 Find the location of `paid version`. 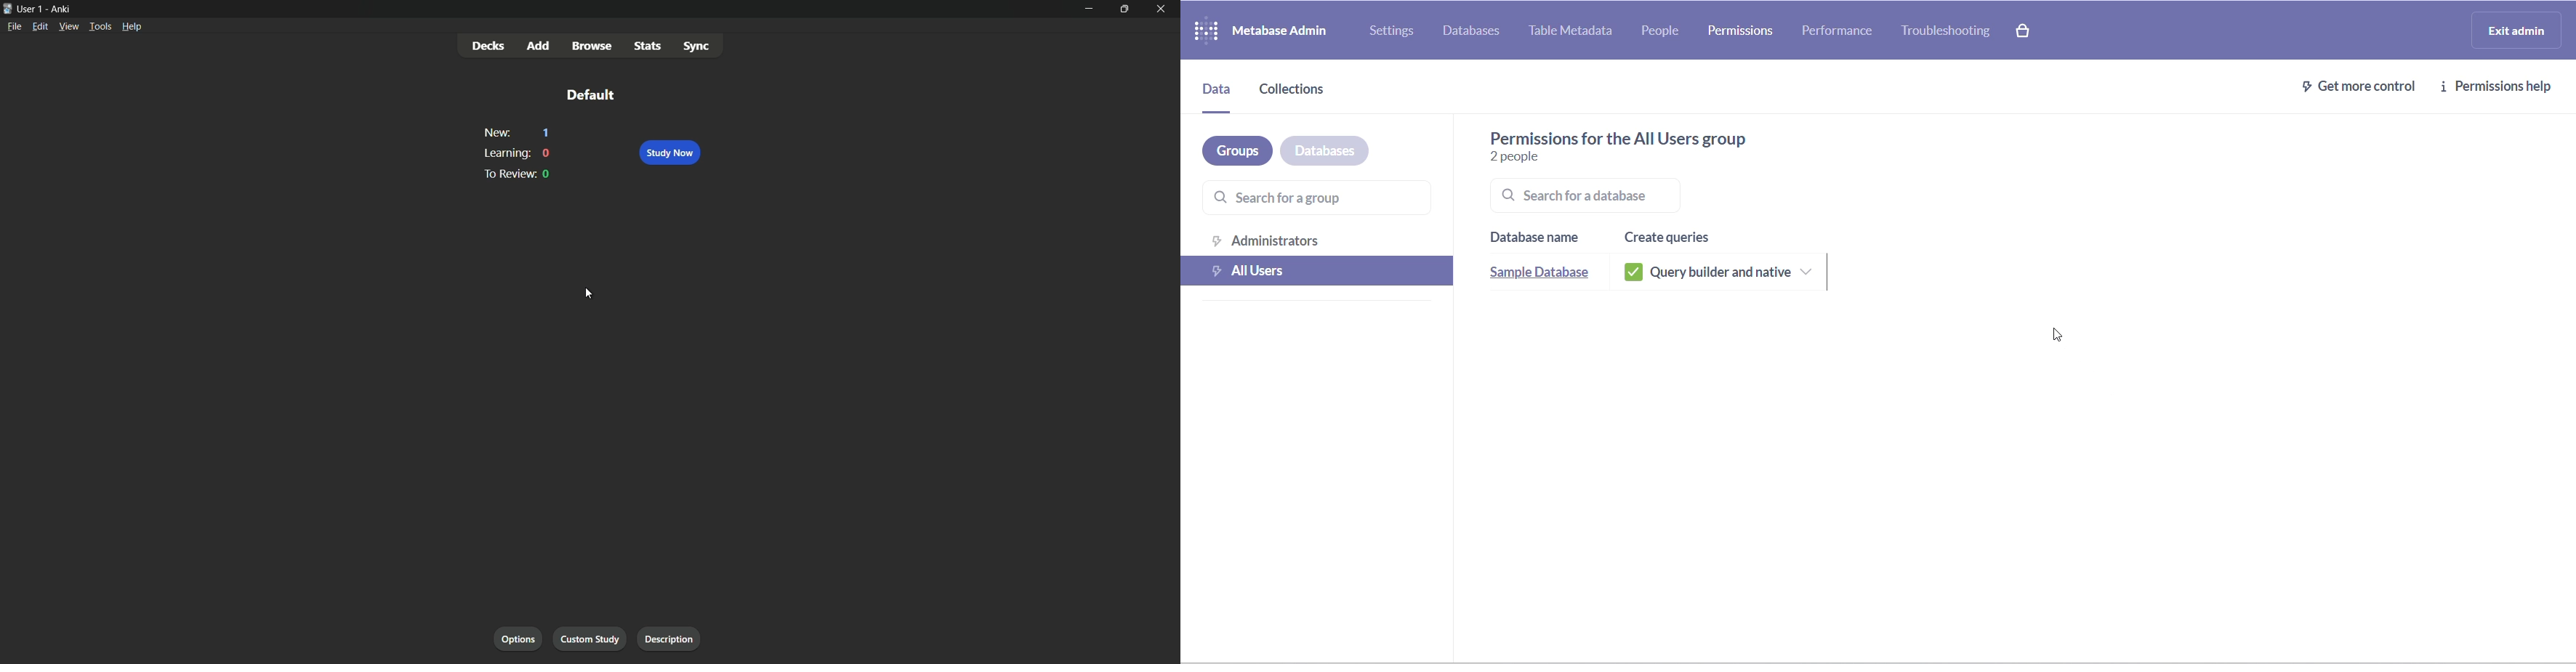

paid version is located at coordinates (2032, 31).